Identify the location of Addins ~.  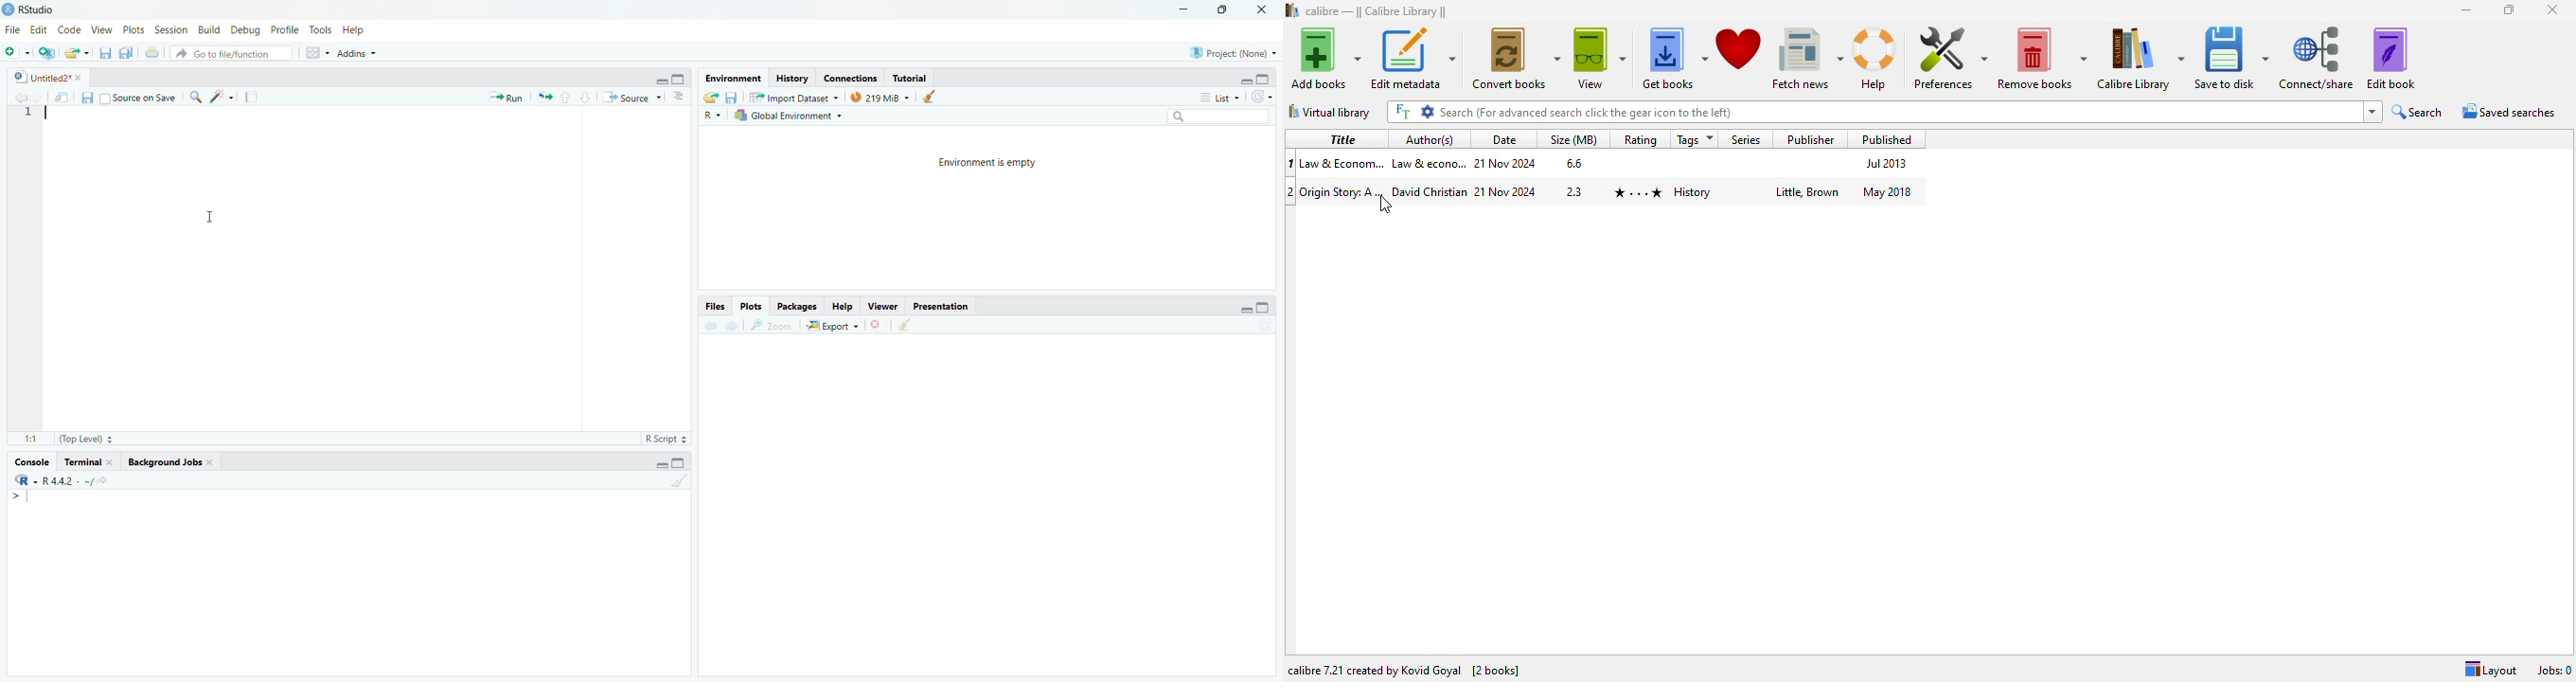
(357, 53).